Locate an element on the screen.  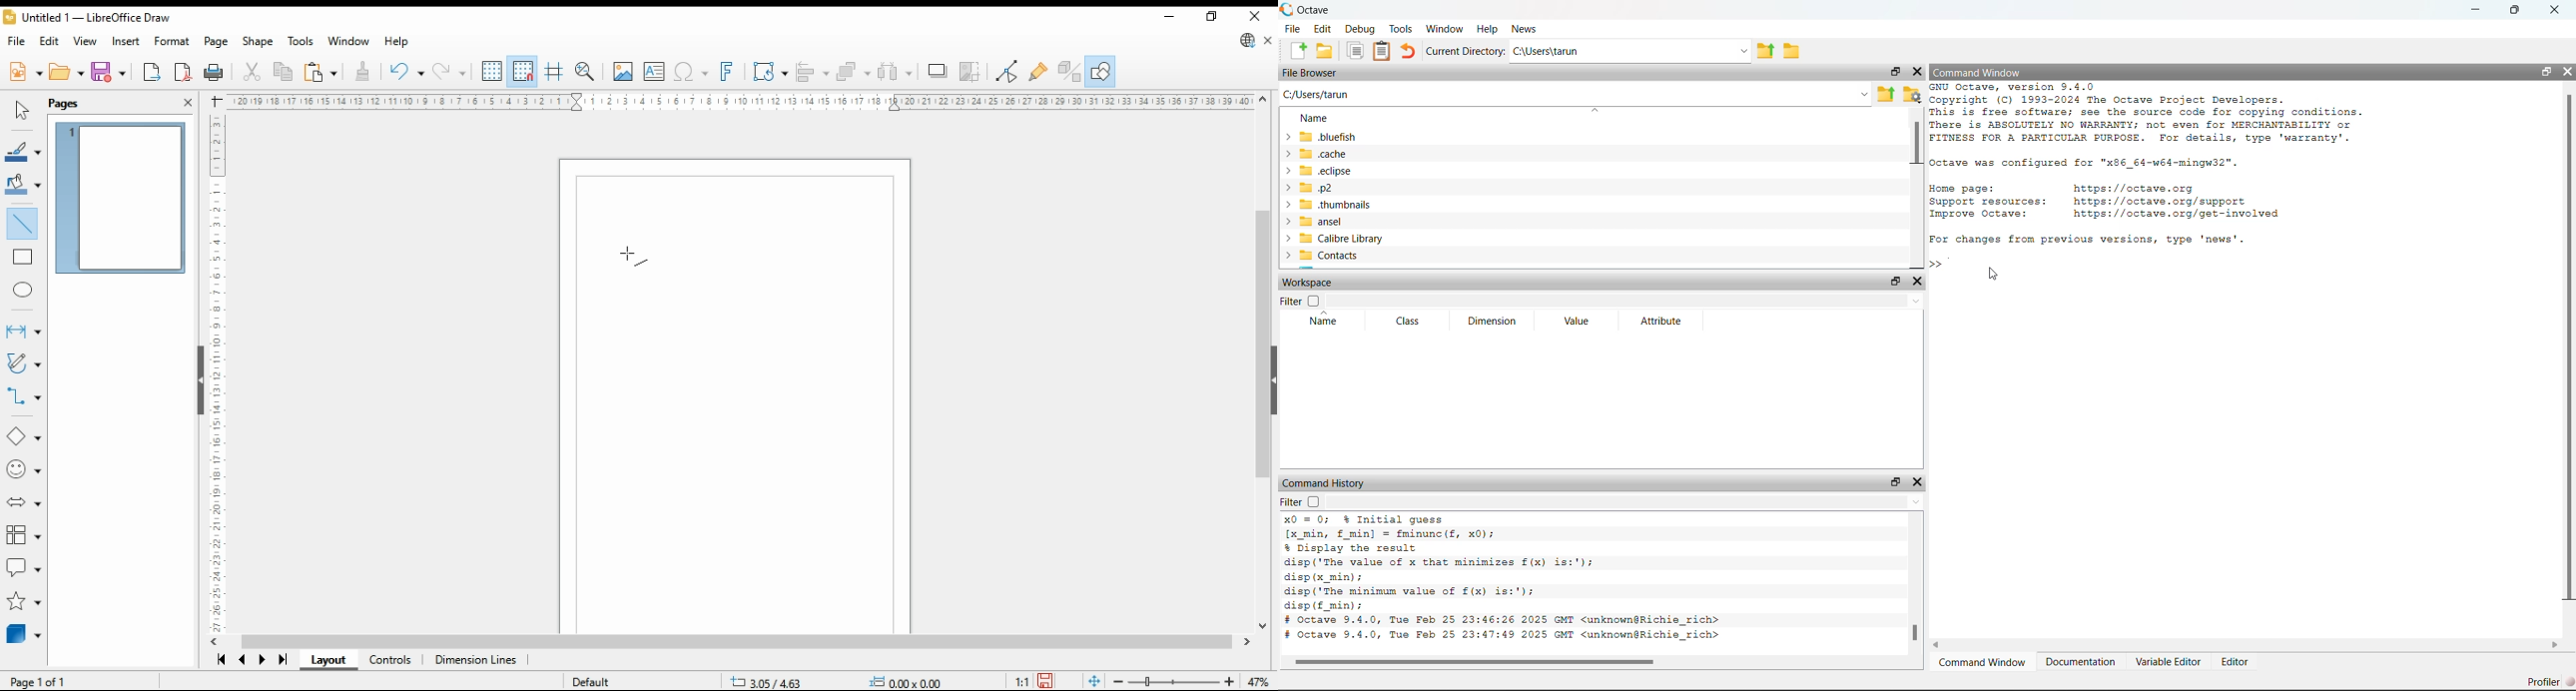
shadows is located at coordinates (937, 72).